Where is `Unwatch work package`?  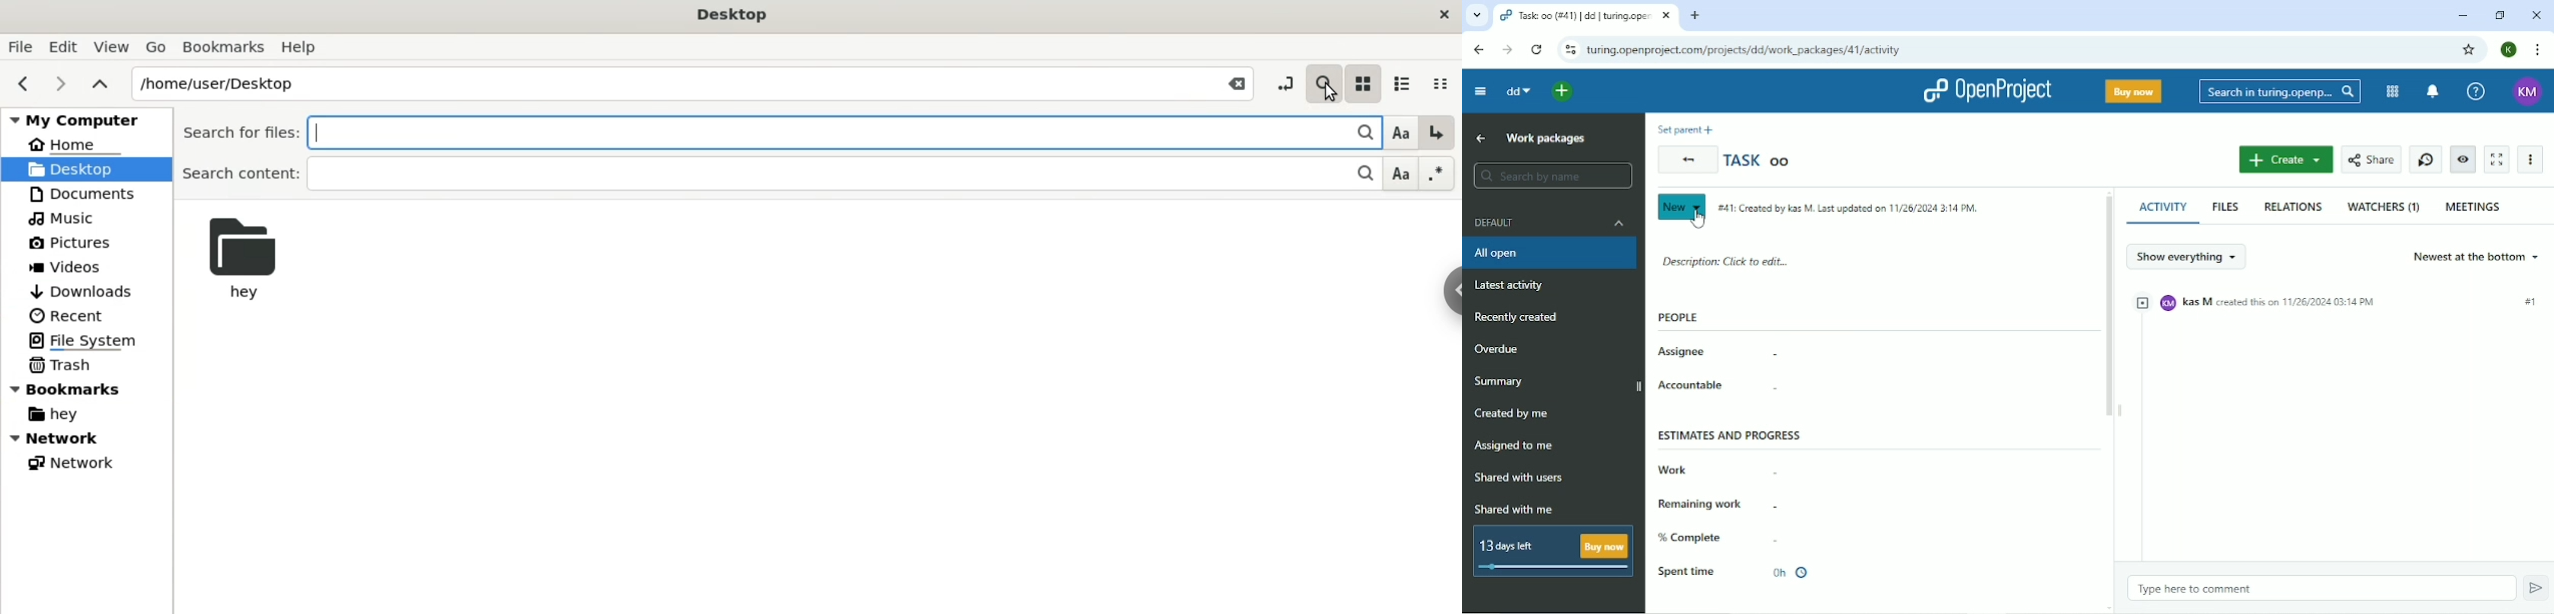
Unwatch work package is located at coordinates (2463, 159).